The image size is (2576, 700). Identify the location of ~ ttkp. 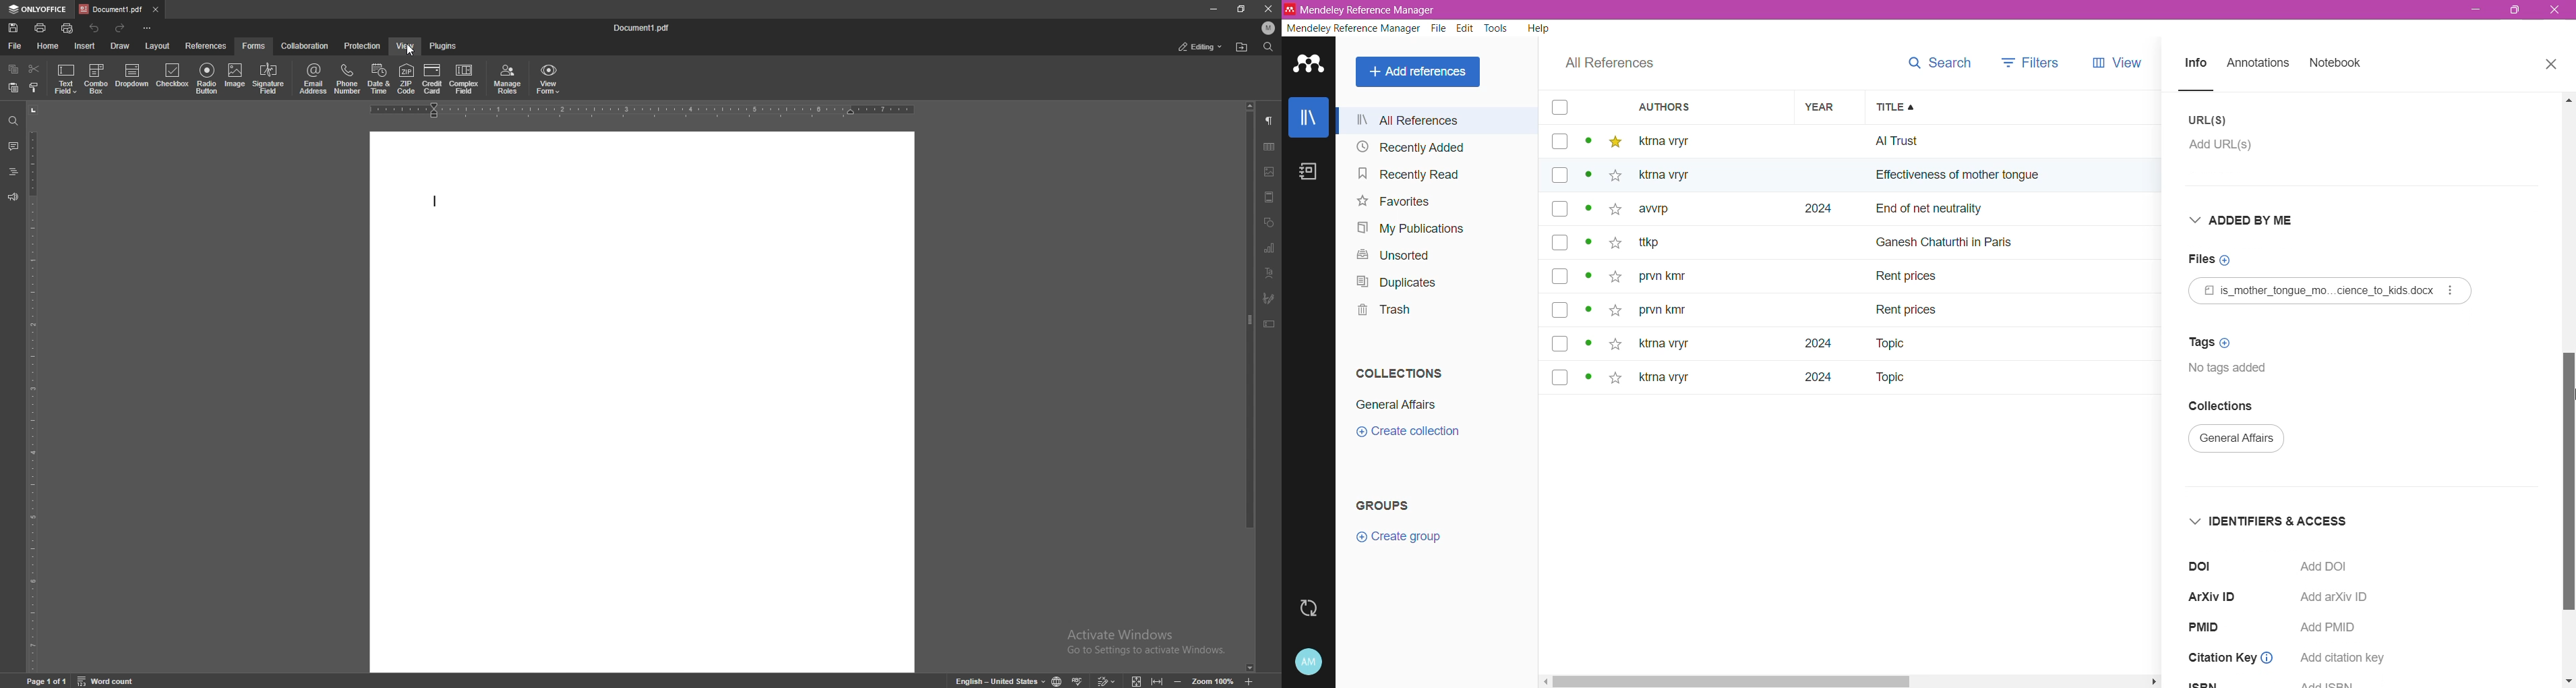
(1671, 243).